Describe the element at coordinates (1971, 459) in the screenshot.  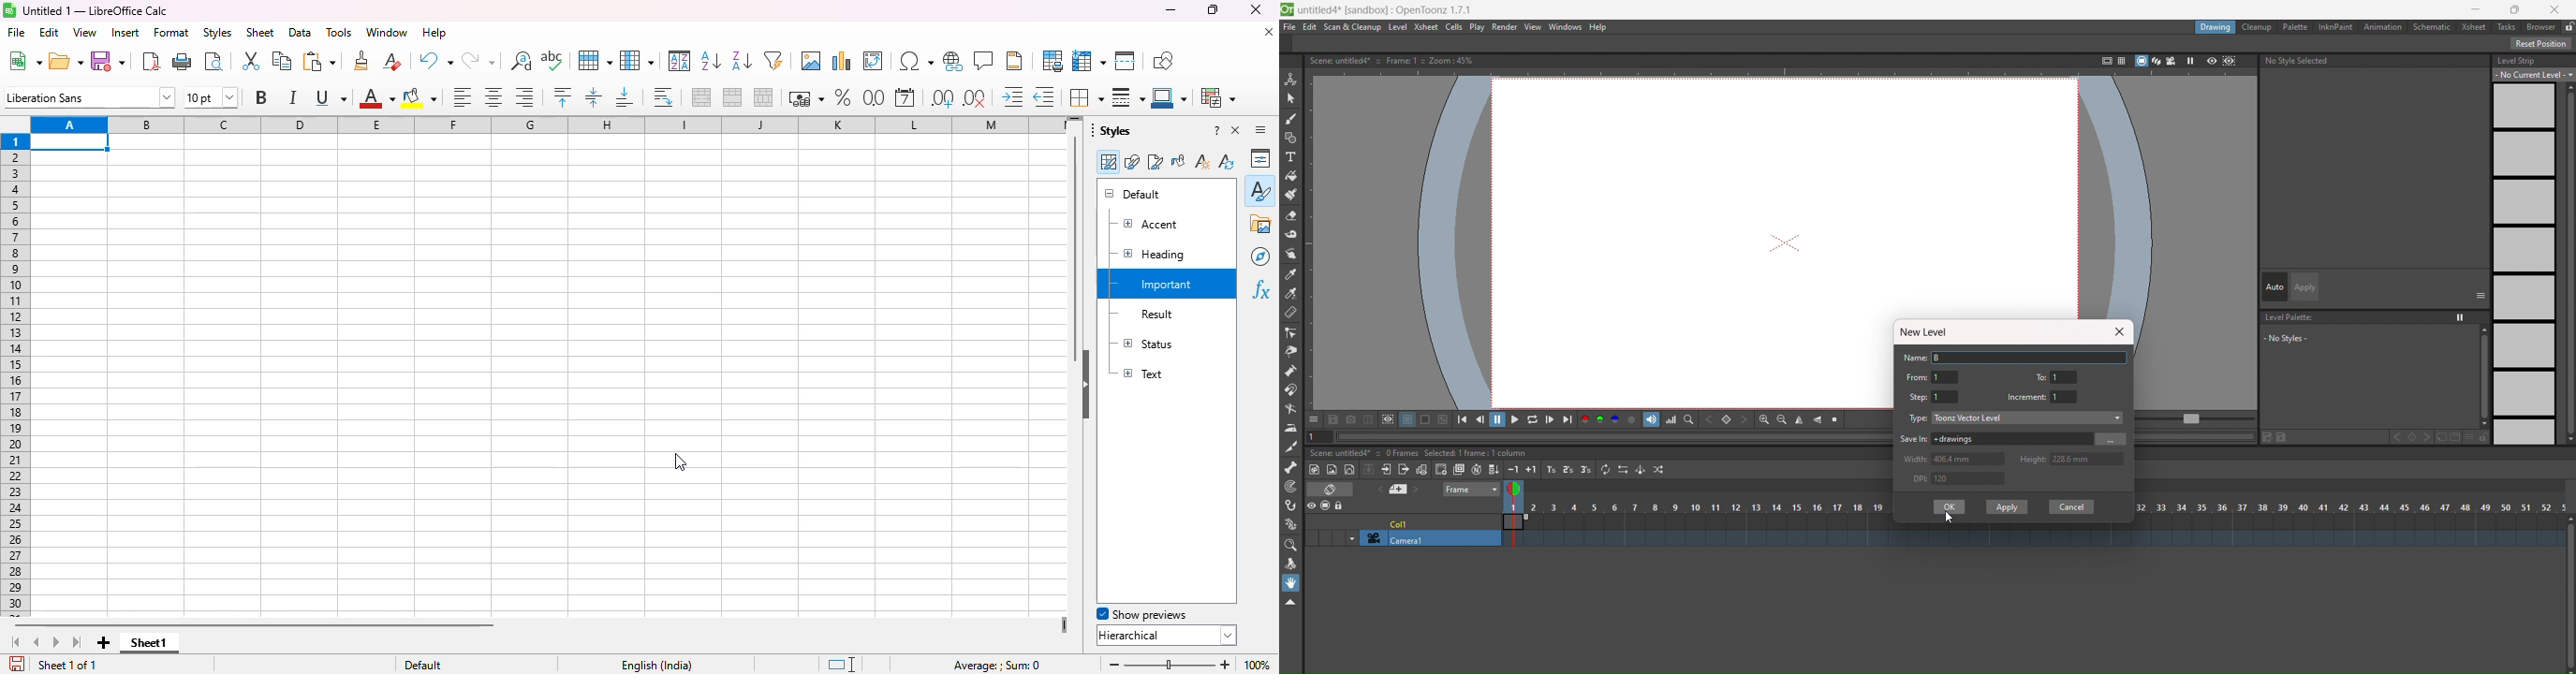
I see `406.4mm` at that location.